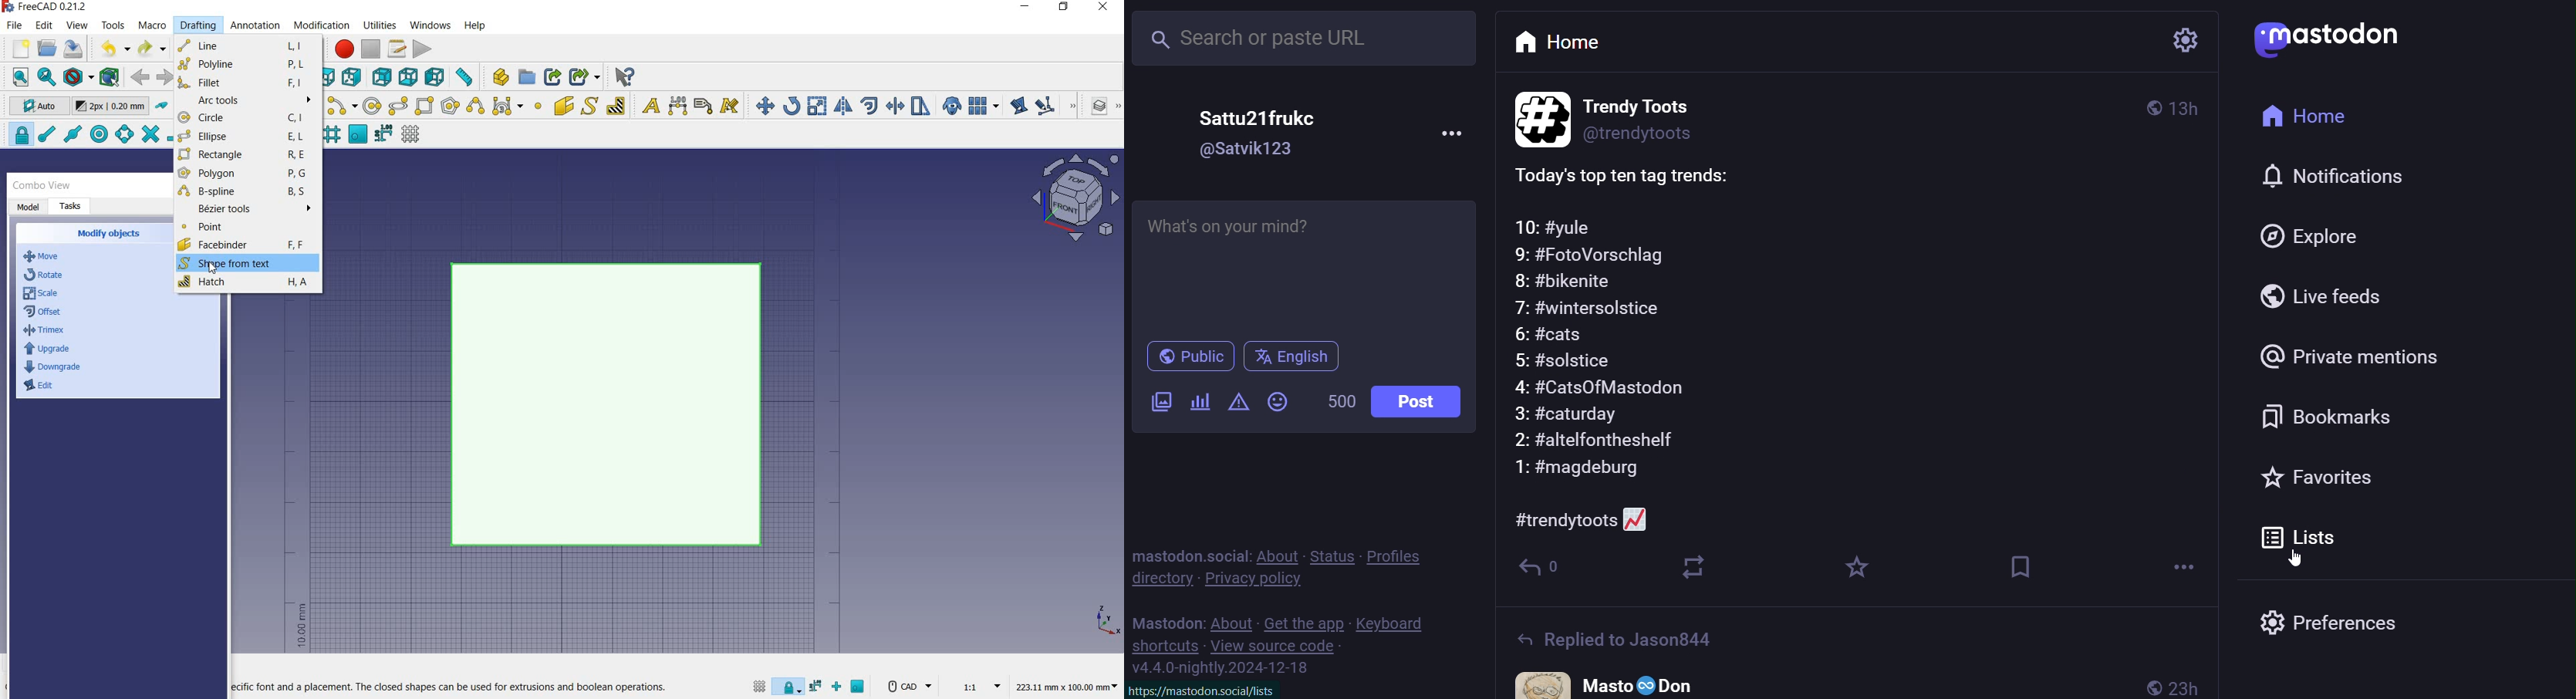 Image resolution: width=2576 pixels, height=700 pixels. Describe the element at coordinates (790, 684) in the screenshot. I see `snap lock` at that location.